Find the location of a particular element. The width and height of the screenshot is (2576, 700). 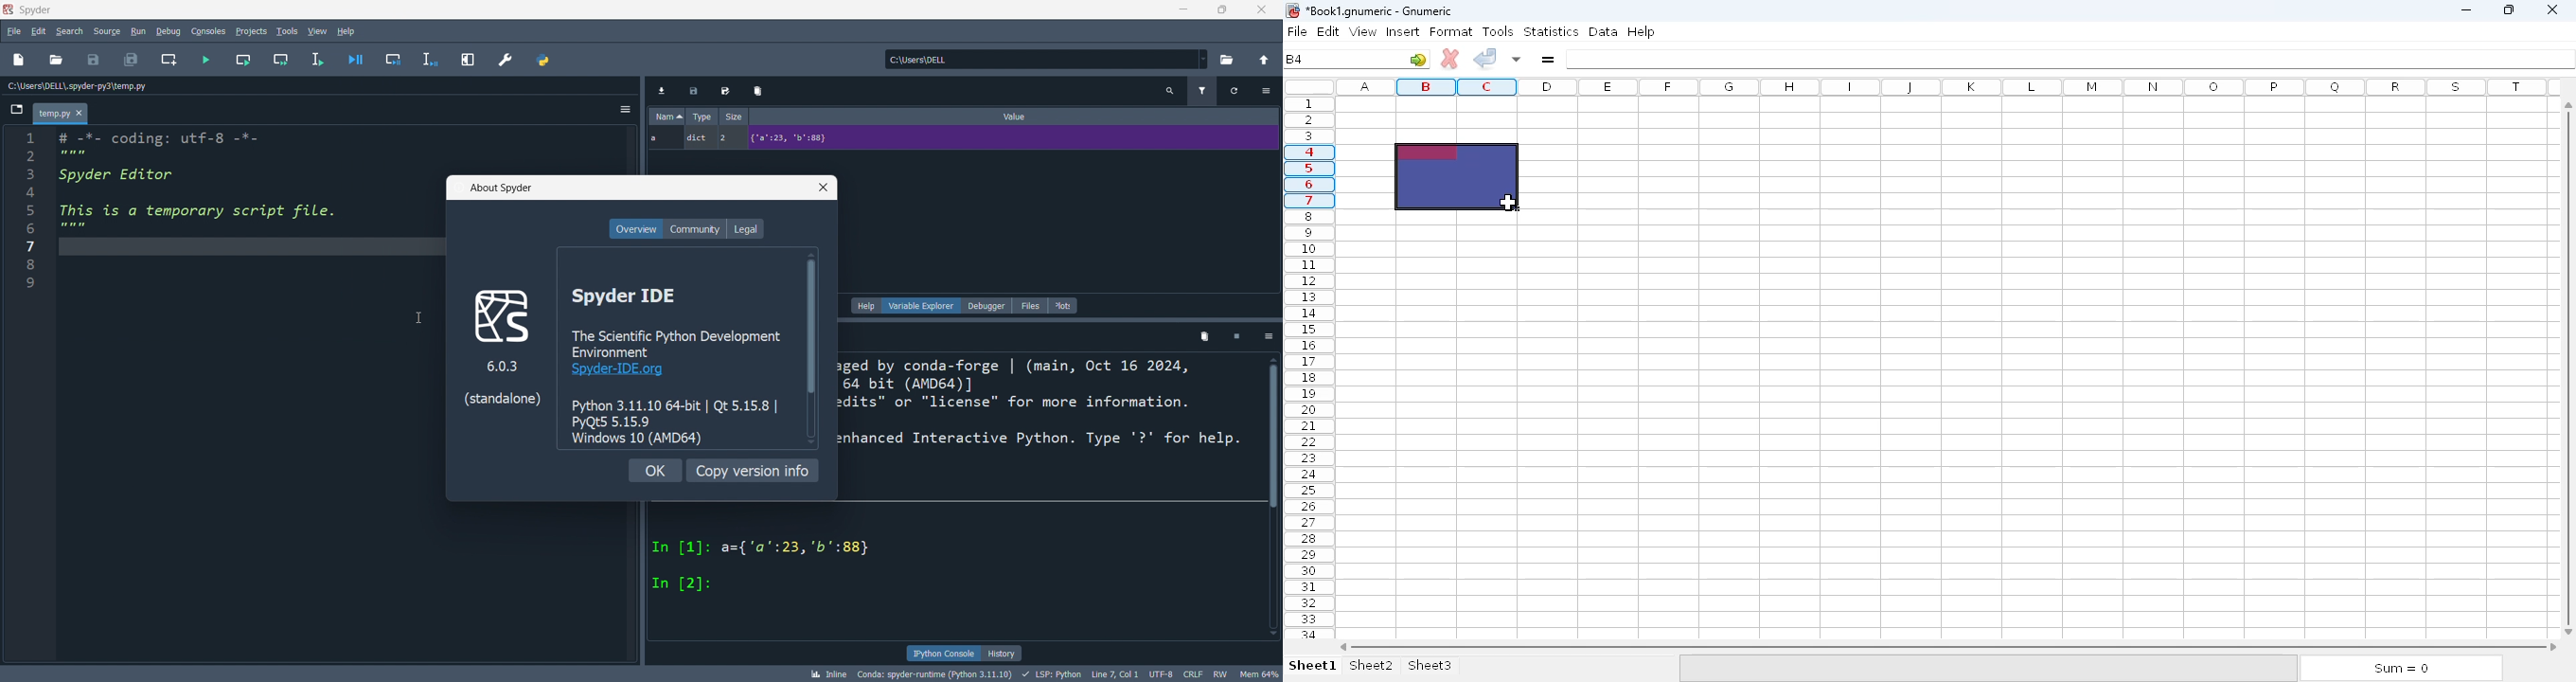

debug  is located at coordinates (168, 31).